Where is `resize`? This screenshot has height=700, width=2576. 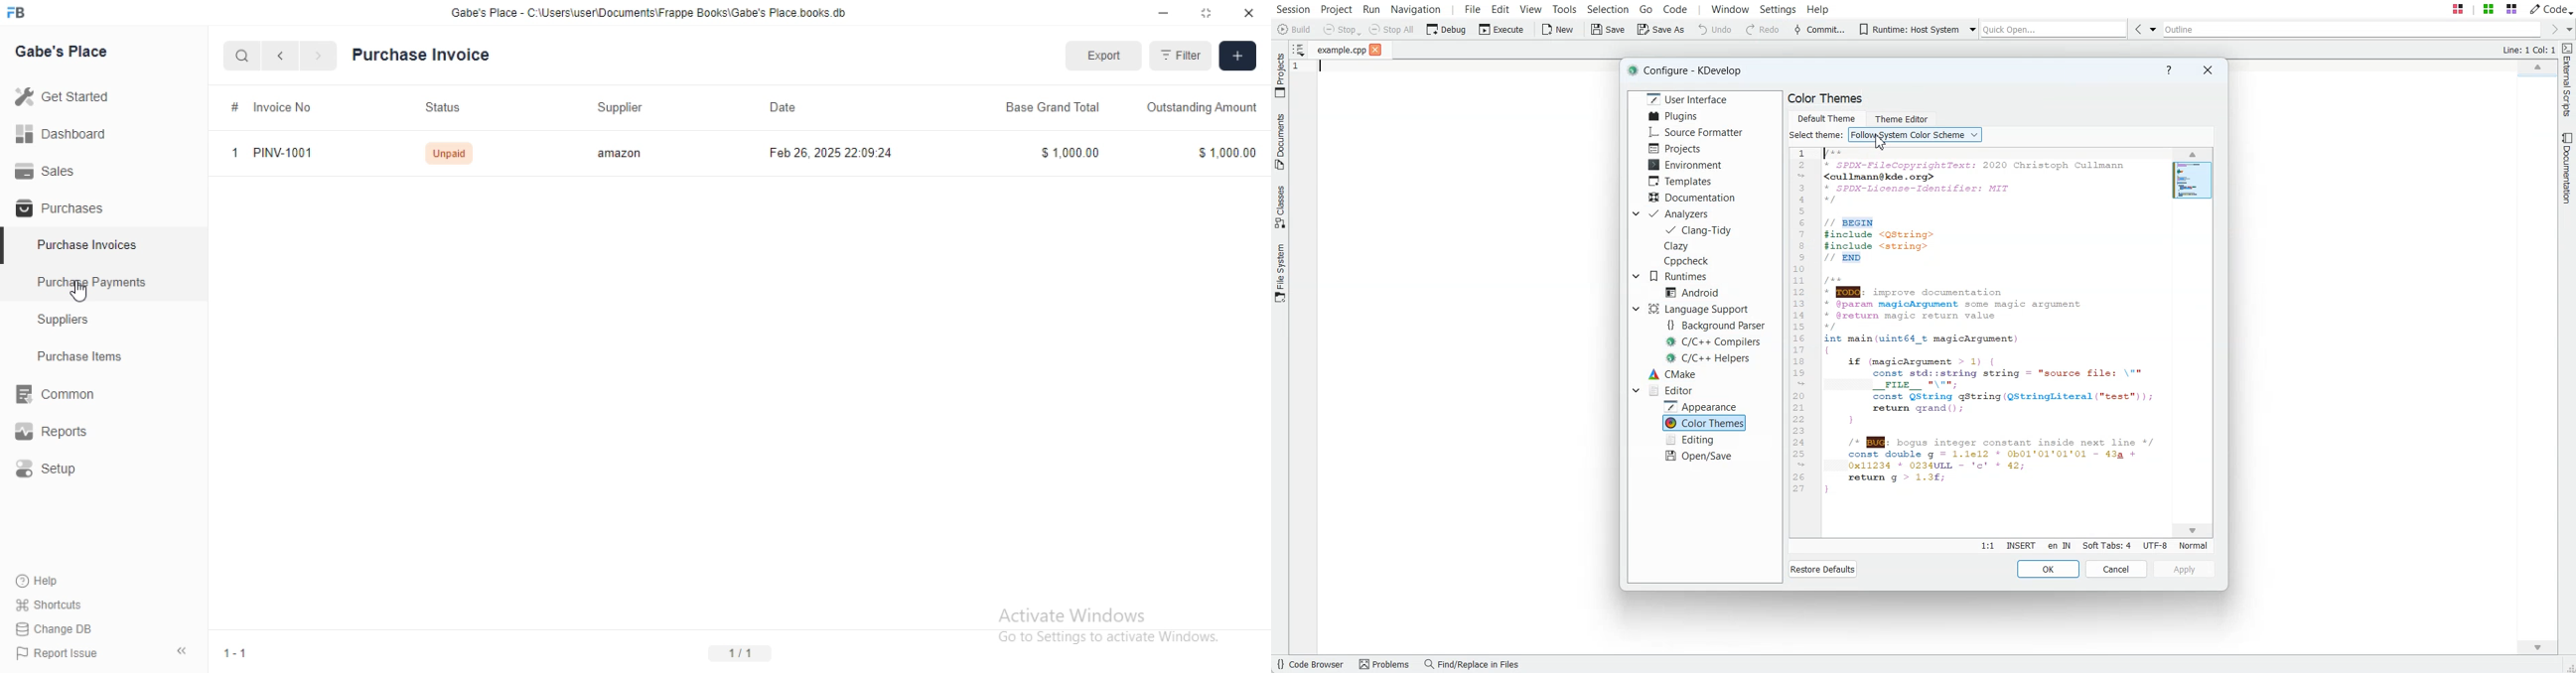 resize is located at coordinates (1205, 13).